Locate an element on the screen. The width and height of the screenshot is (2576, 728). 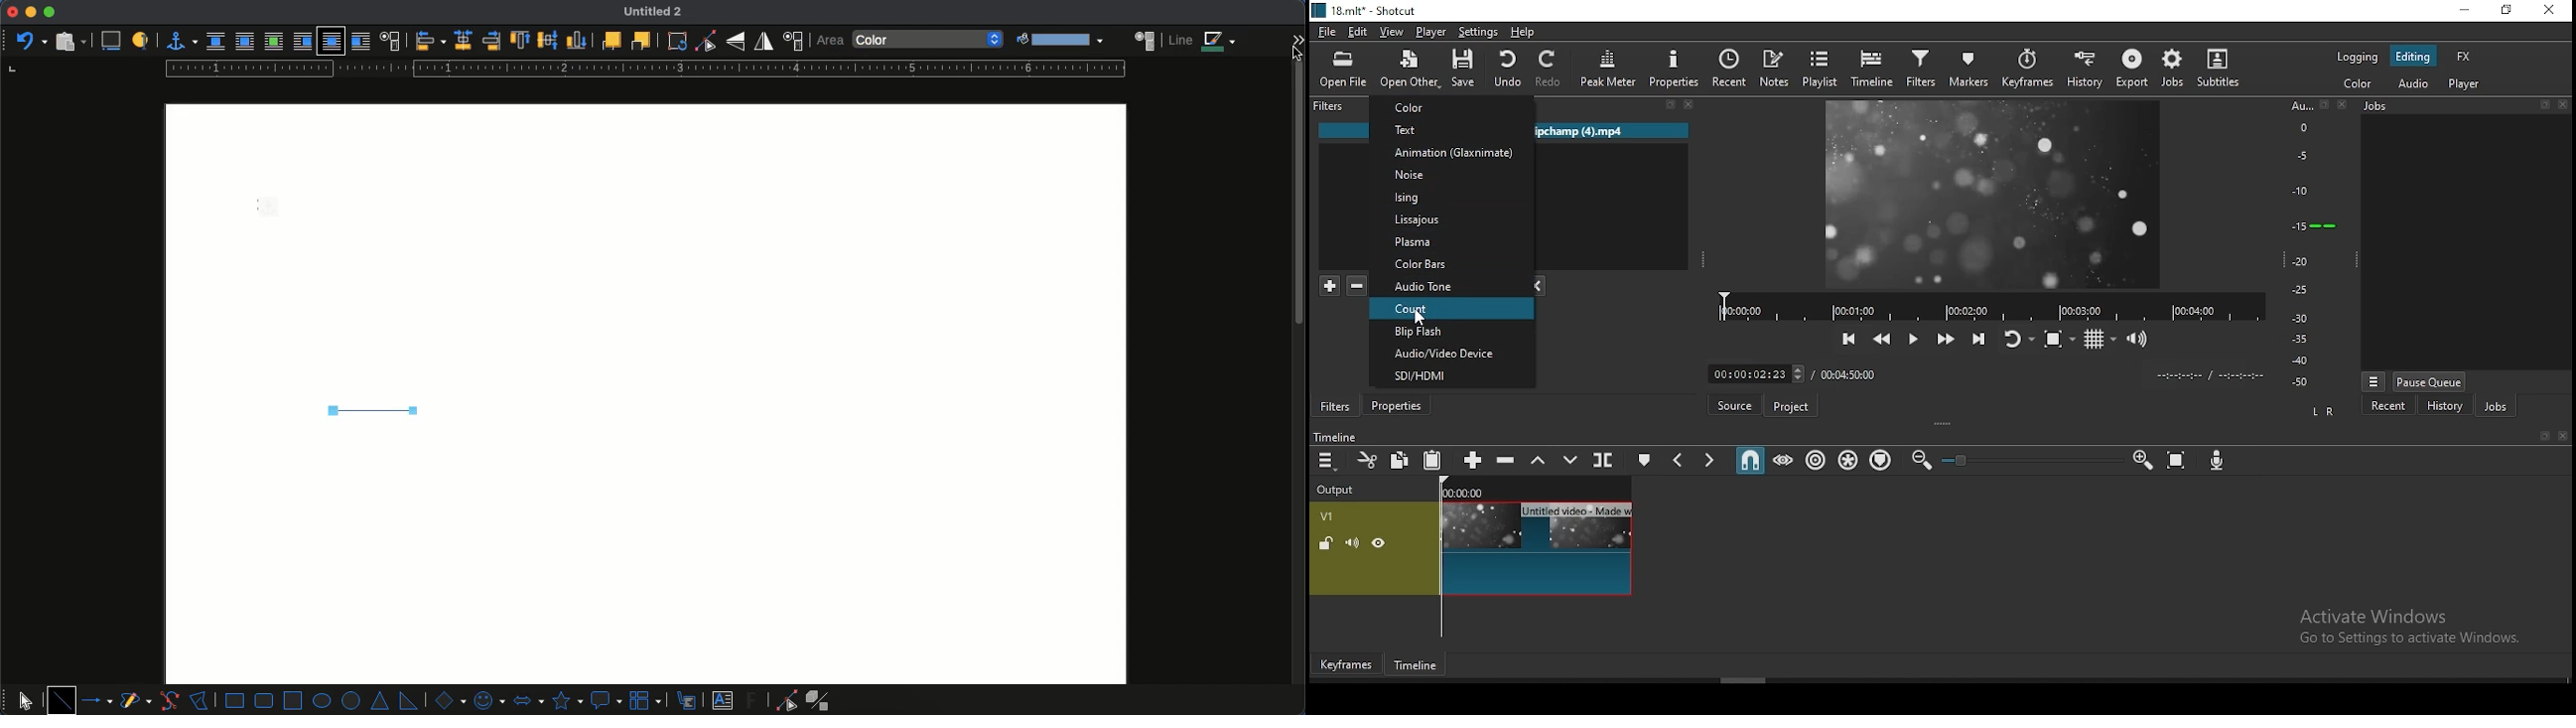
center is located at coordinates (549, 38).